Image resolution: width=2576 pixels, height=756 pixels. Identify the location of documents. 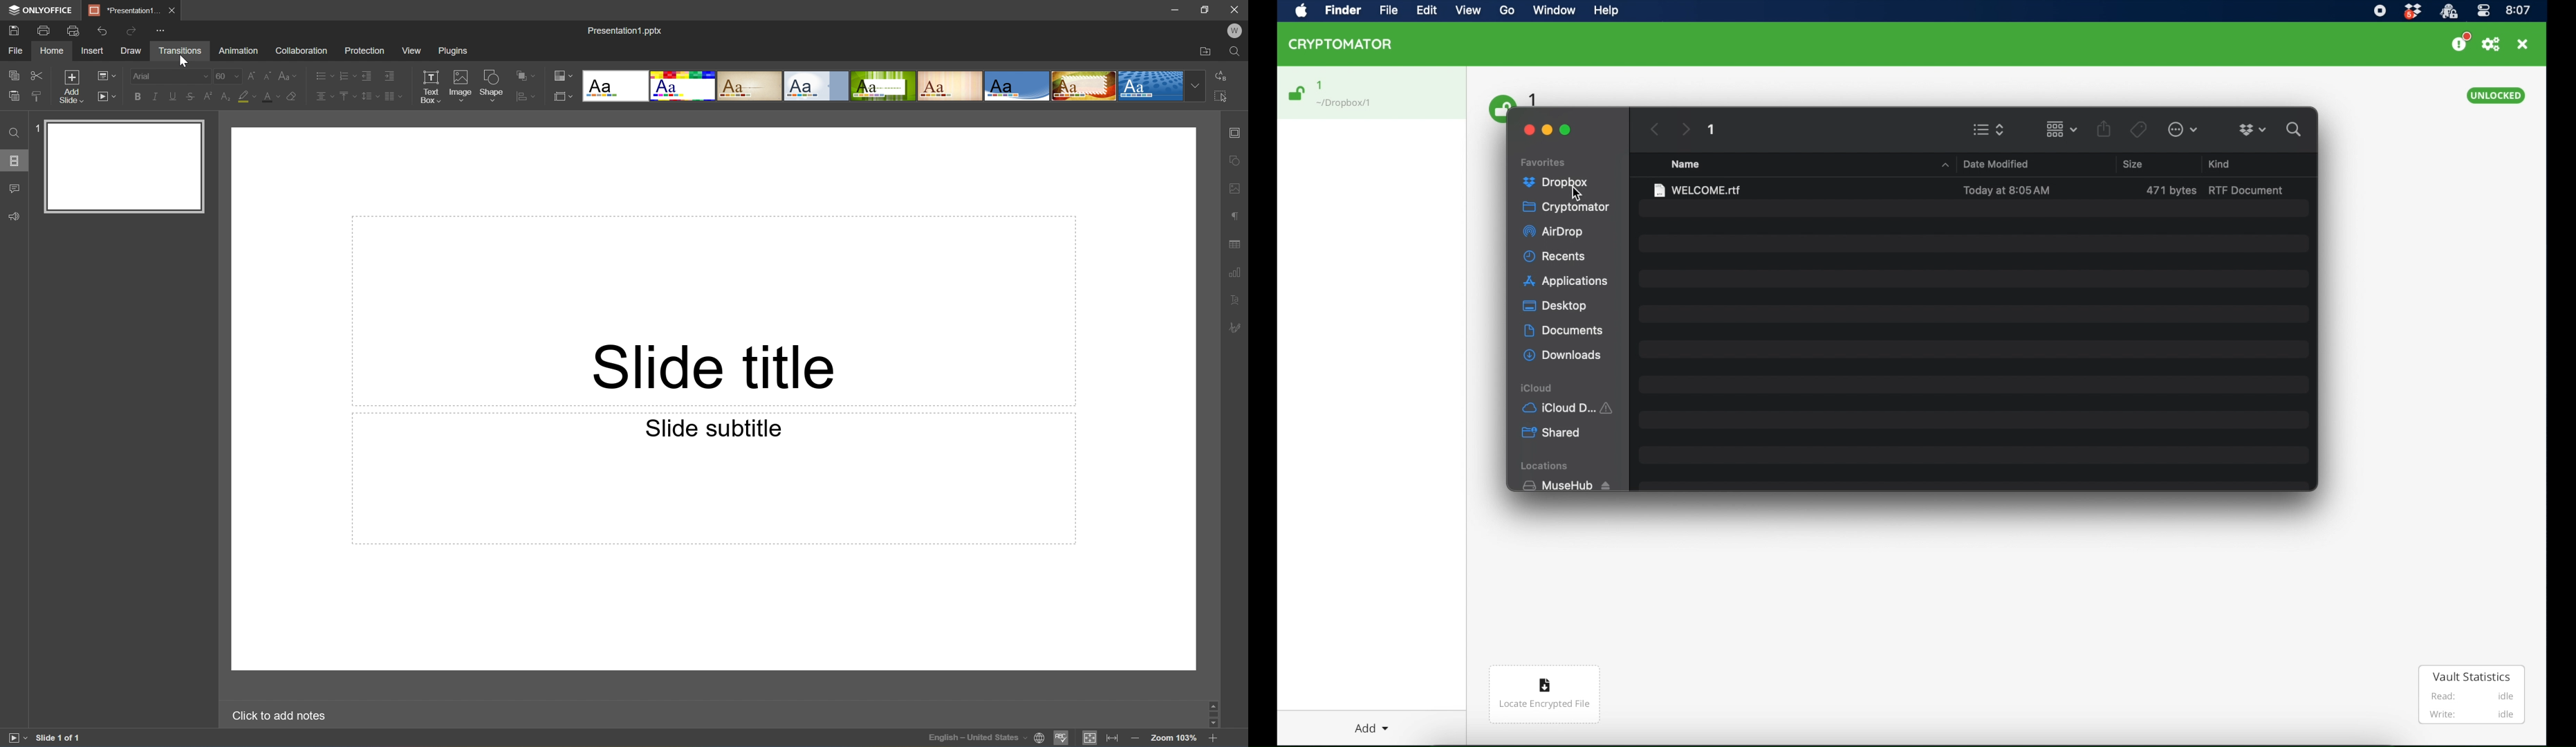
(1563, 331).